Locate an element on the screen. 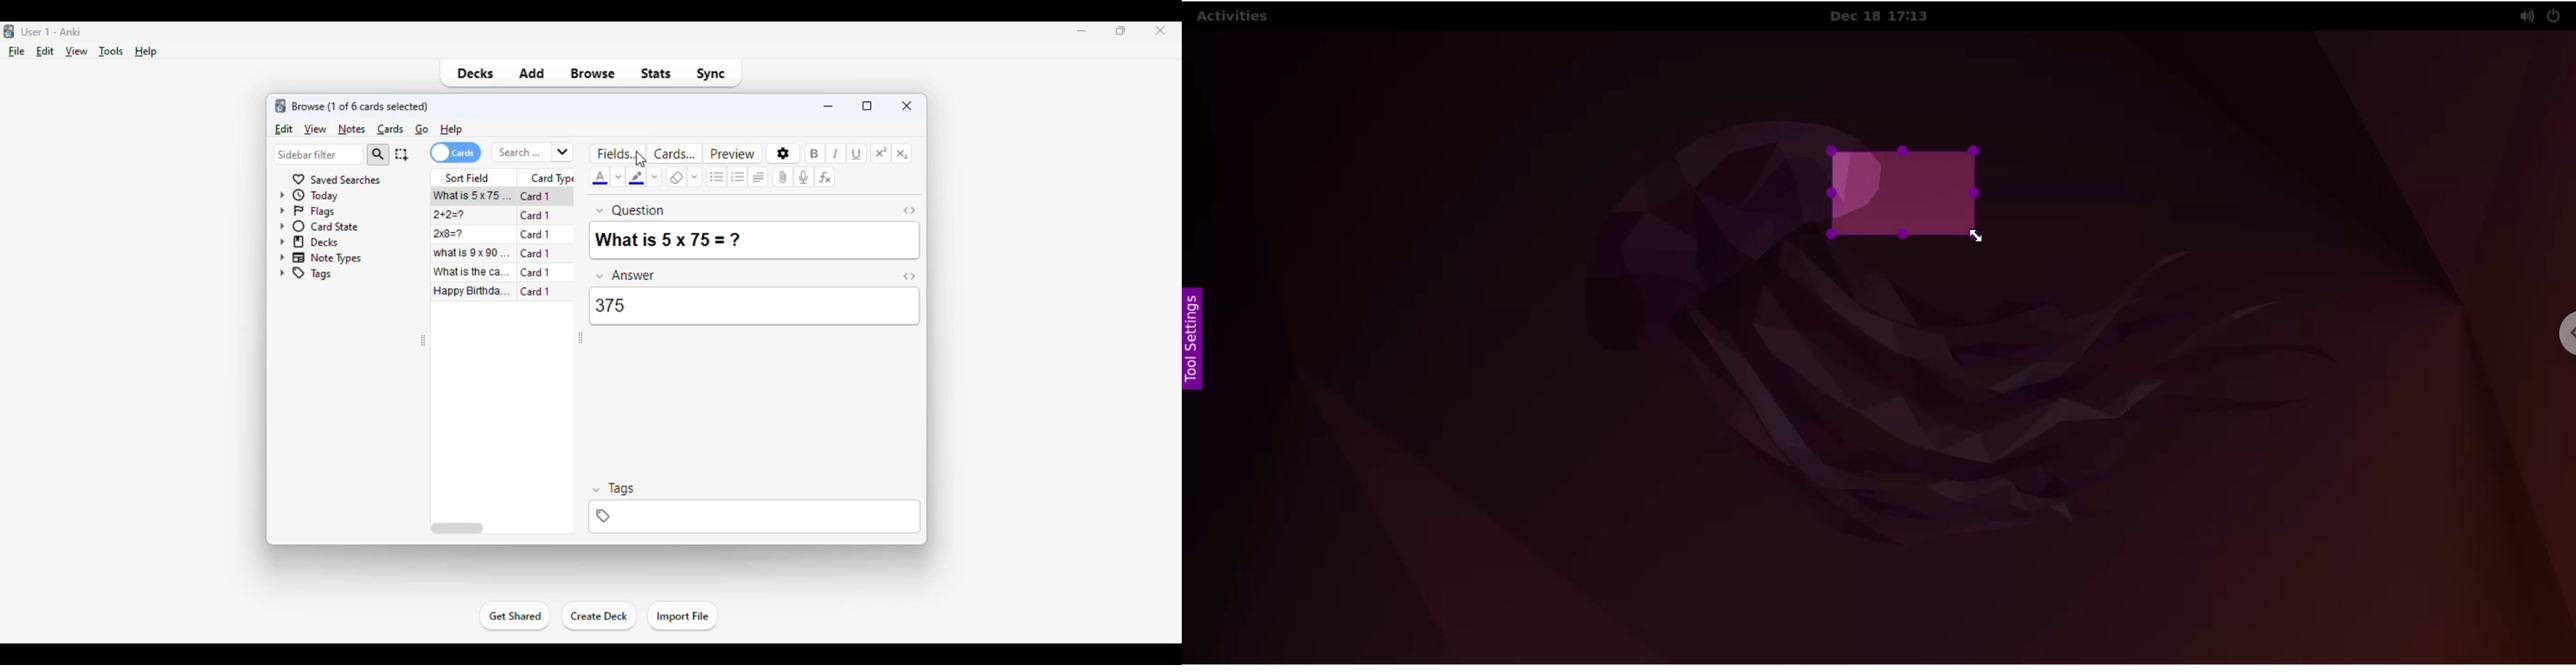 The image size is (2576, 672). close is located at coordinates (1157, 31).